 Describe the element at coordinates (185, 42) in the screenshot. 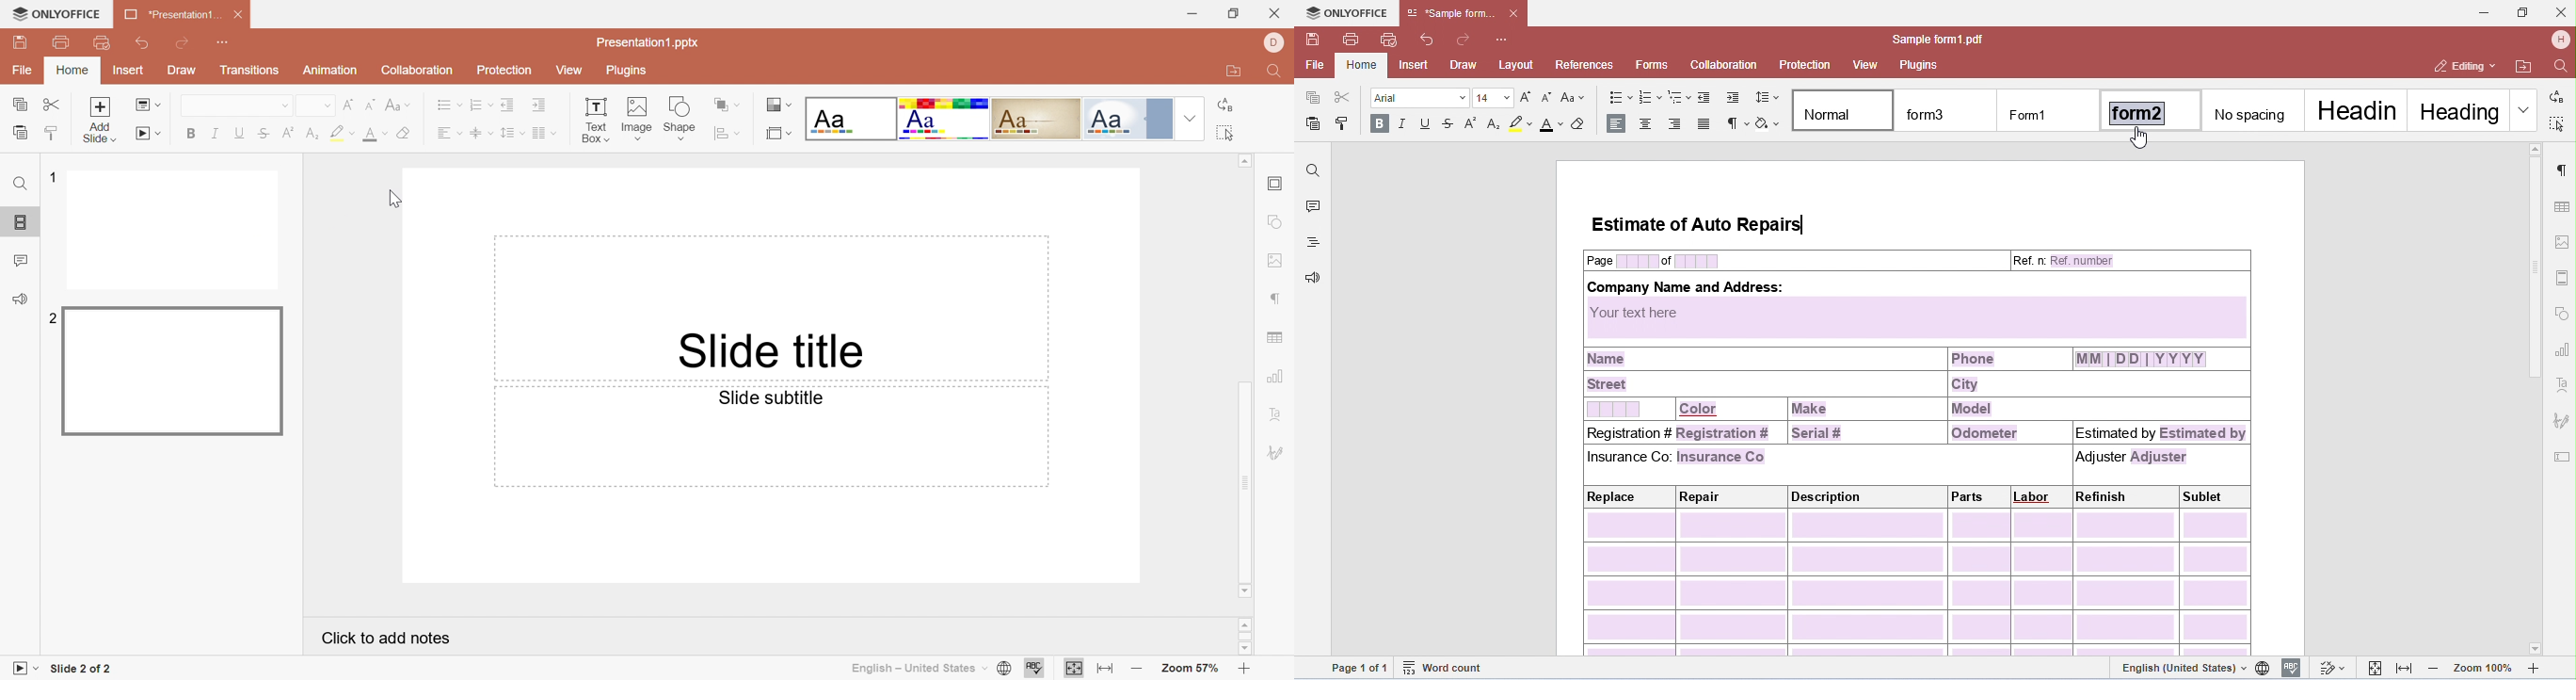

I see `Redo` at that location.